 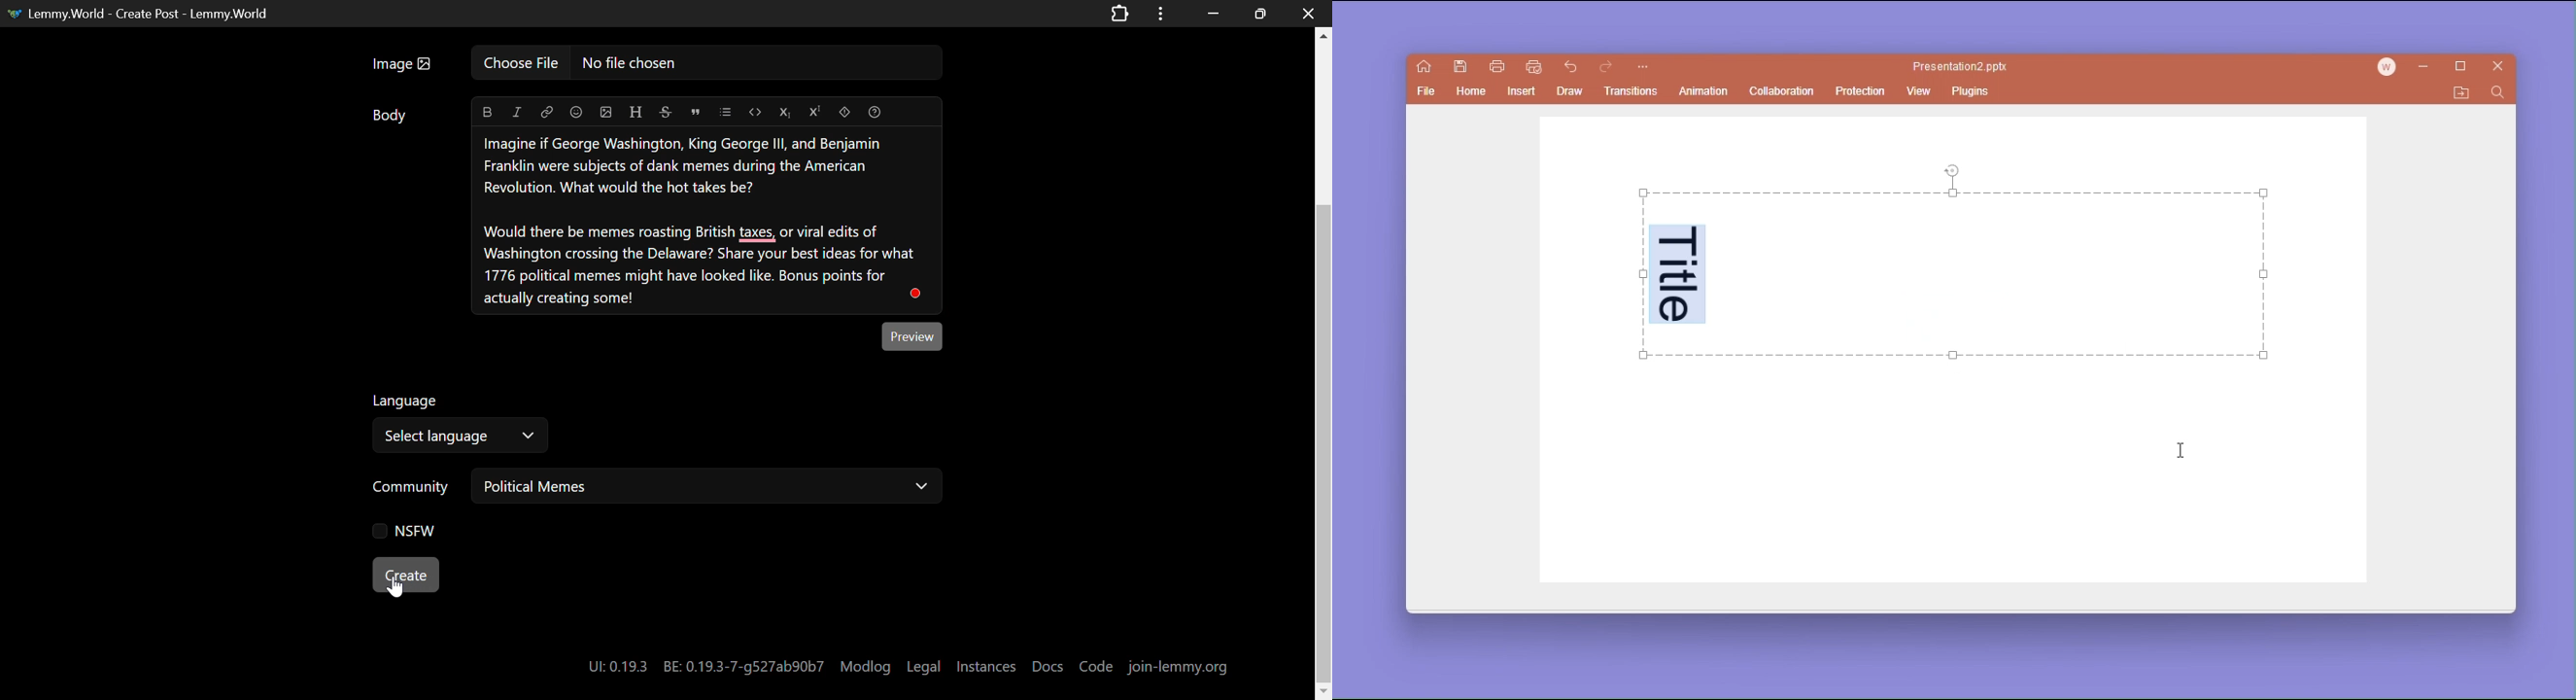 I want to click on protection, so click(x=1861, y=90).